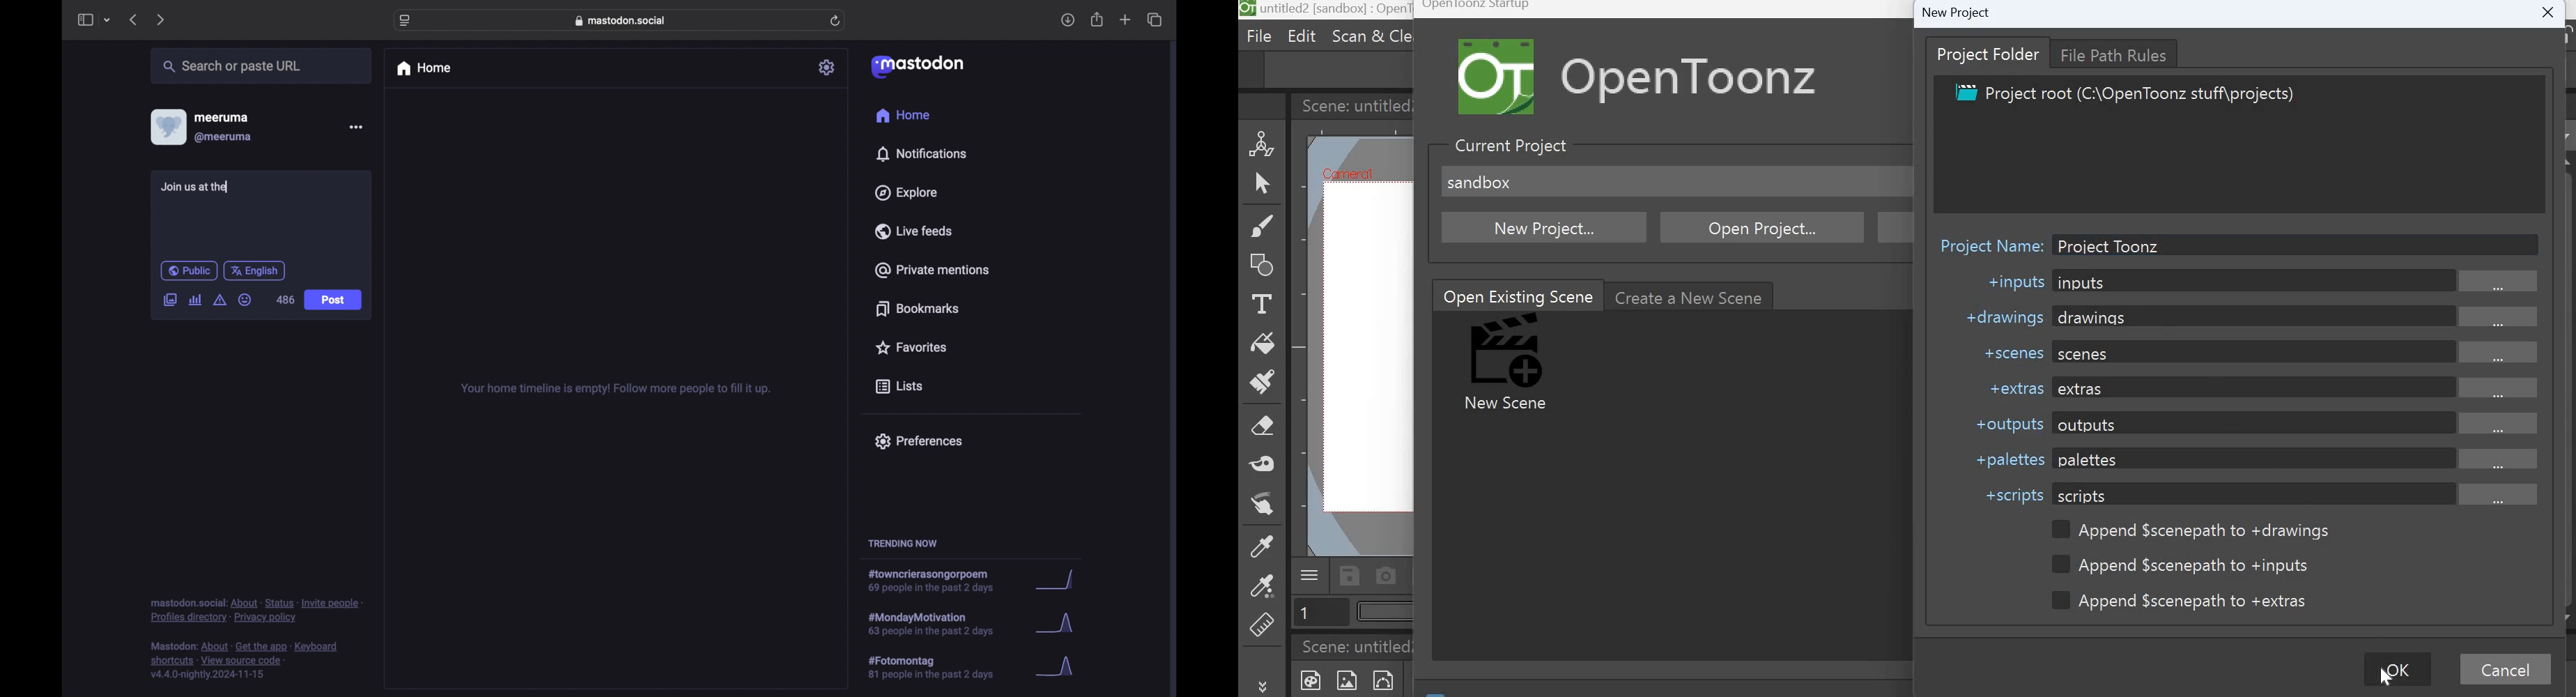  I want to click on refresh, so click(837, 21).